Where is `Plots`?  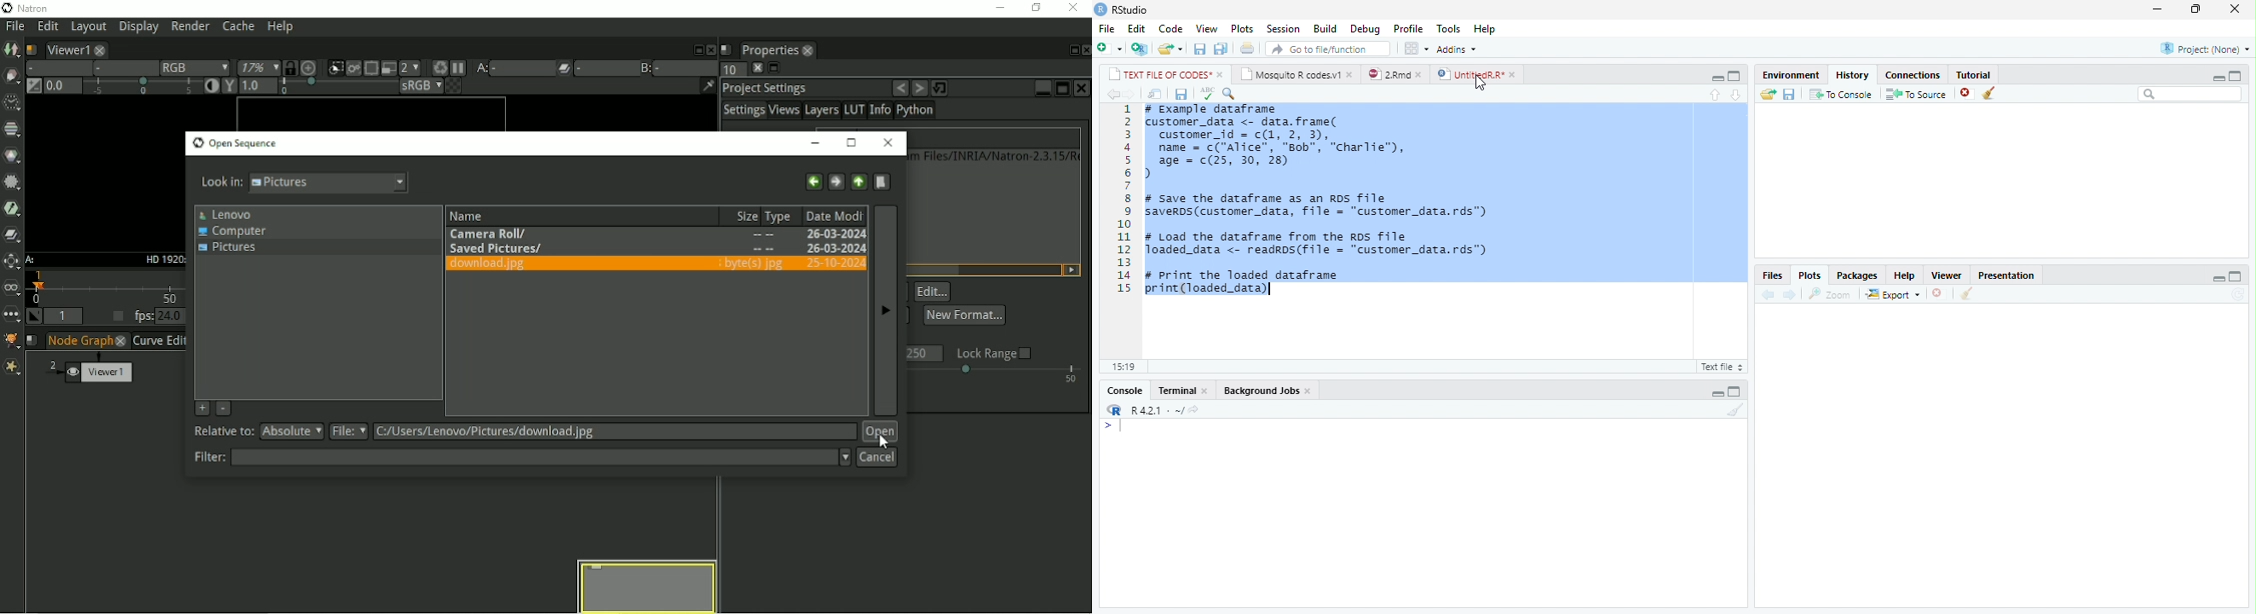
Plots is located at coordinates (1241, 29).